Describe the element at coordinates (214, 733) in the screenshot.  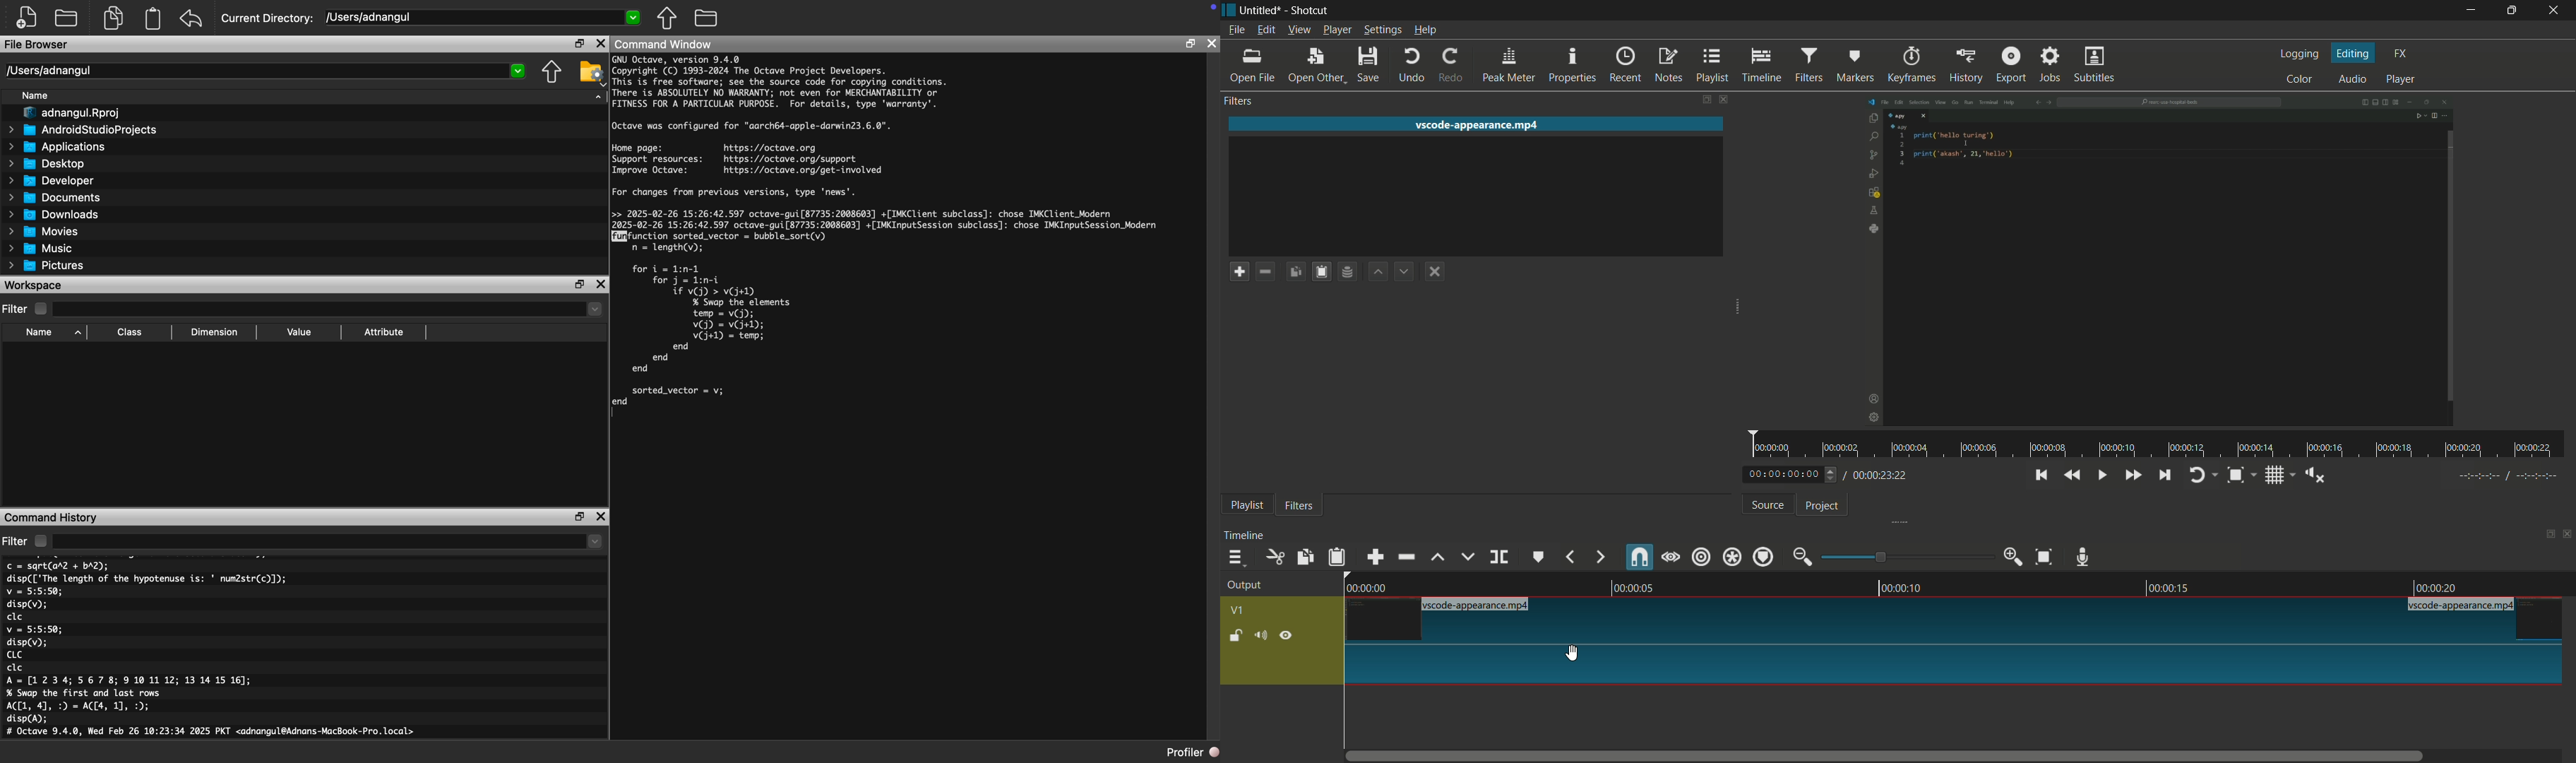
I see `# Octave 9.4.0, Wed Feb 26 10:23:34 2025 PKT <adnangul@Adnans-MacBook-Pro.local>` at that location.